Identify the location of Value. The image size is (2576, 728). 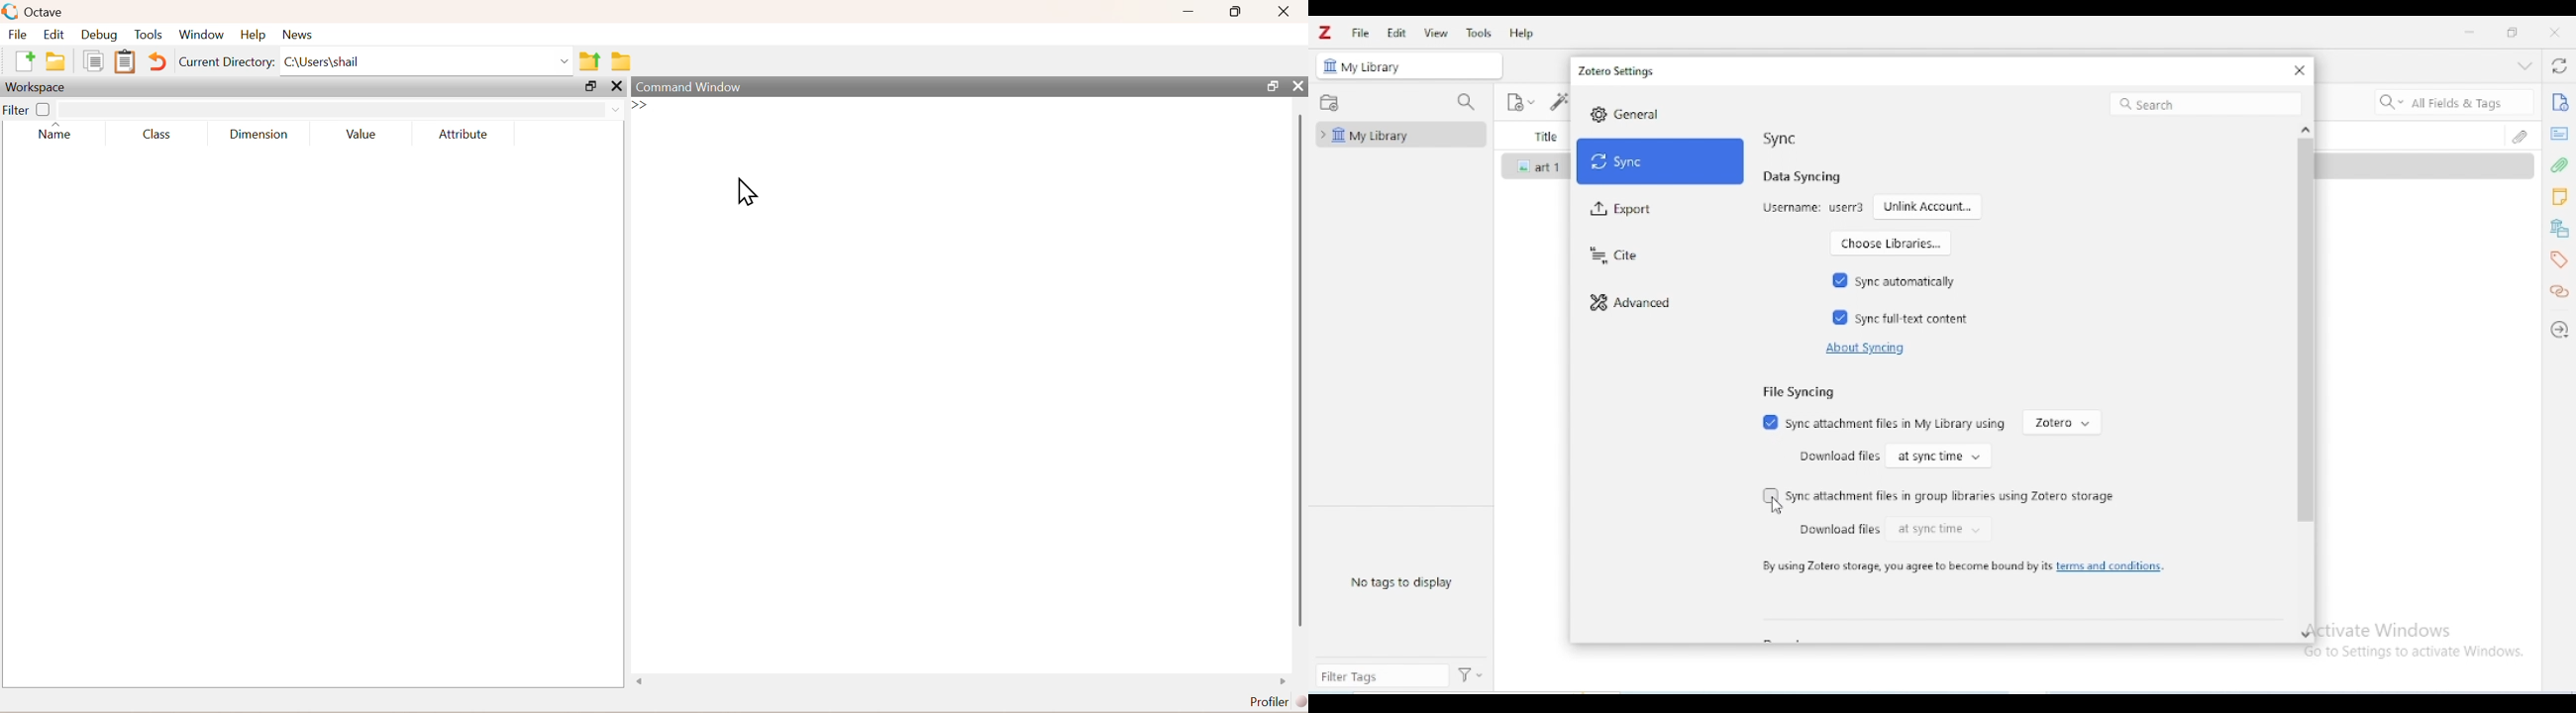
(362, 134).